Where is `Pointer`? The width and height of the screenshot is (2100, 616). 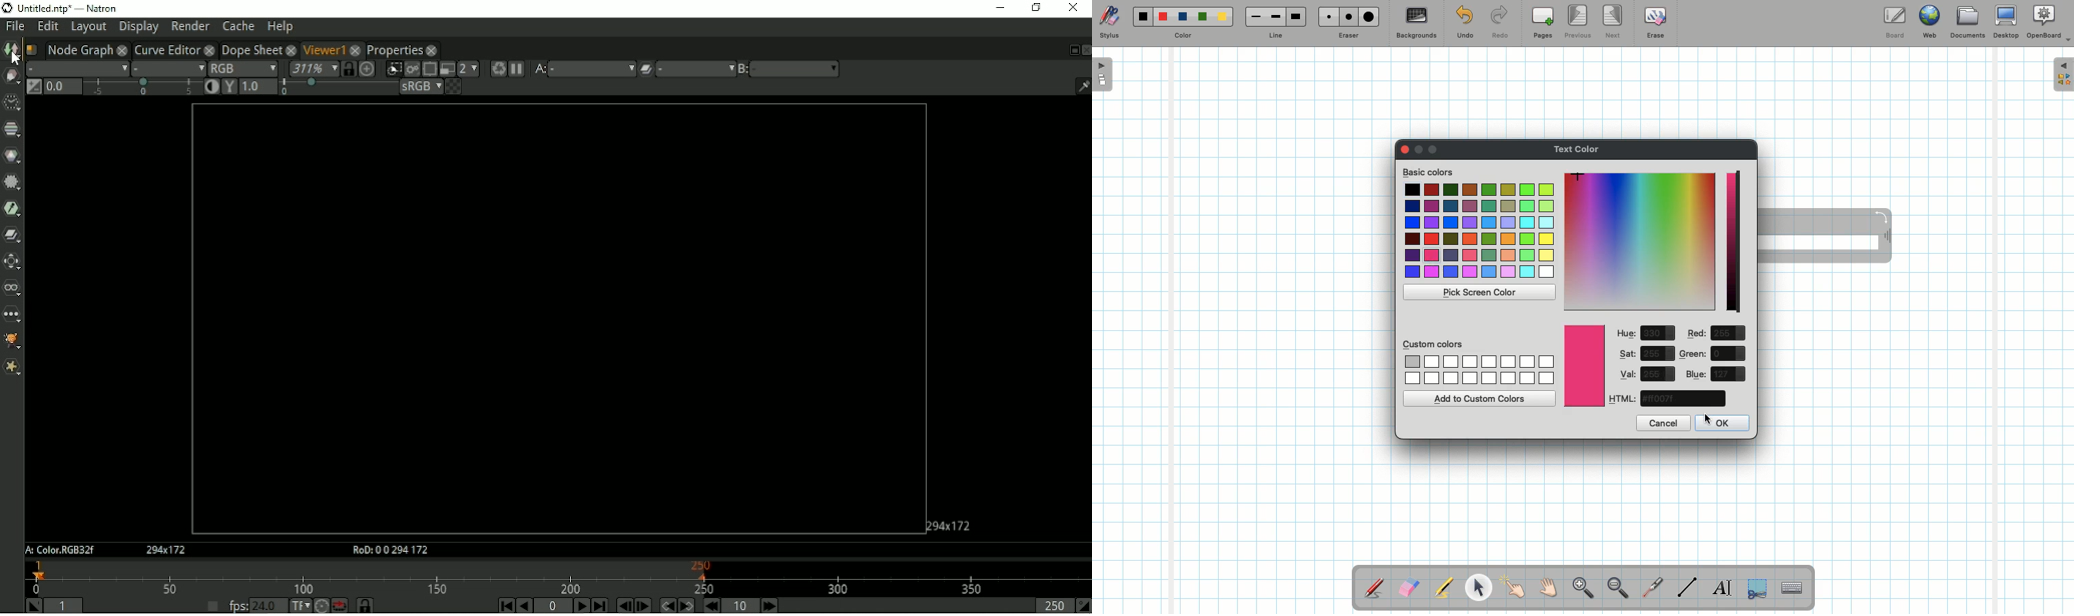
Pointer is located at coordinates (1478, 587).